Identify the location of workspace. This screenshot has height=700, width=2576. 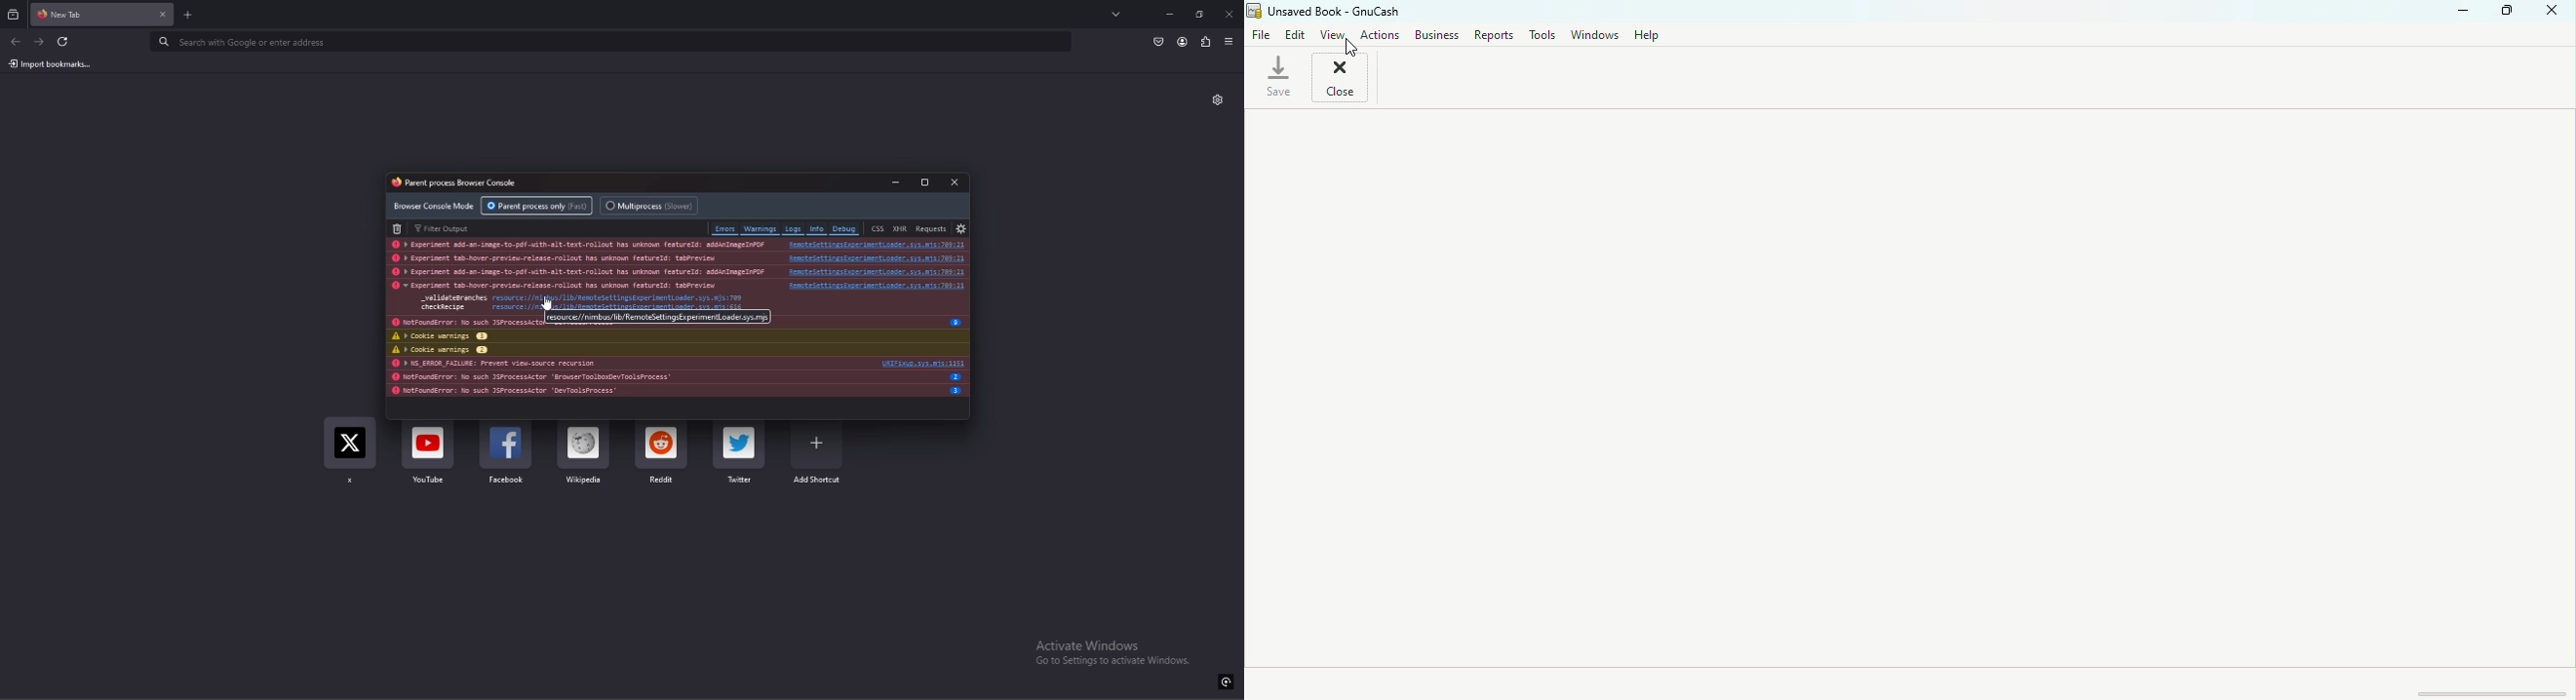
(1906, 387).